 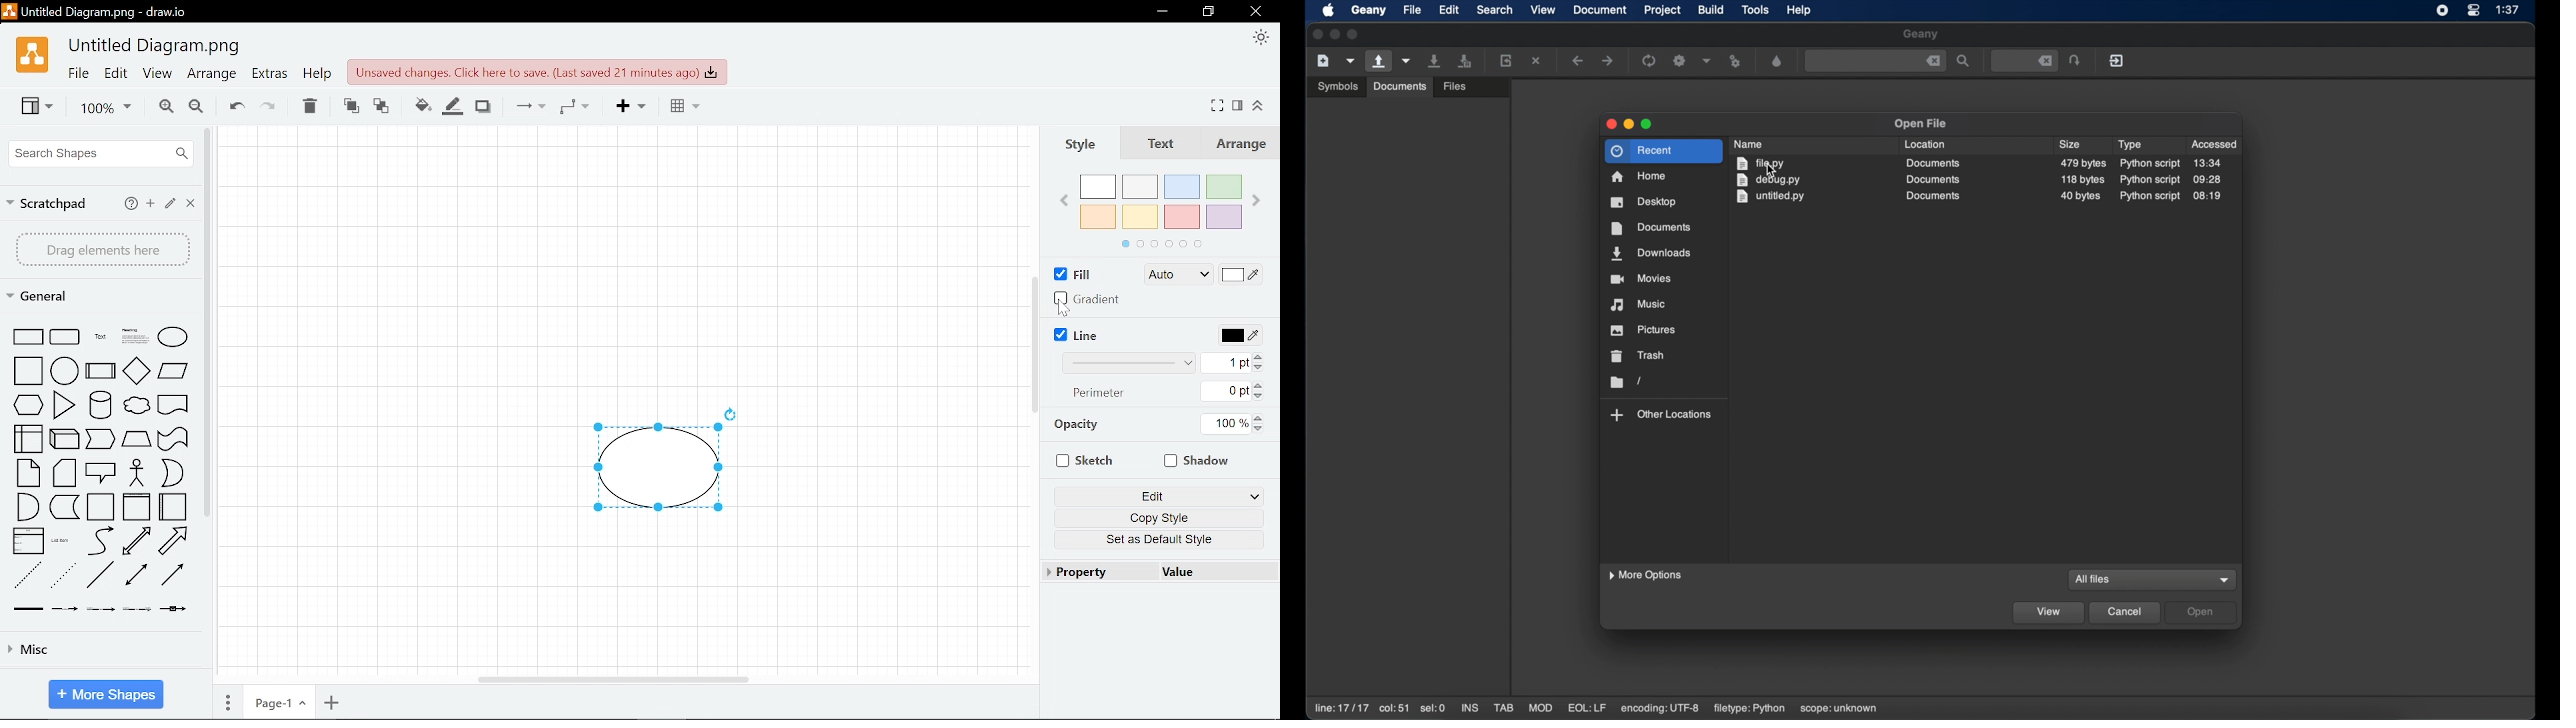 What do you see at coordinates (1964, 61) in the screenshot?
I see `find the entered text in the current file` at bounding box center [1964, 61].